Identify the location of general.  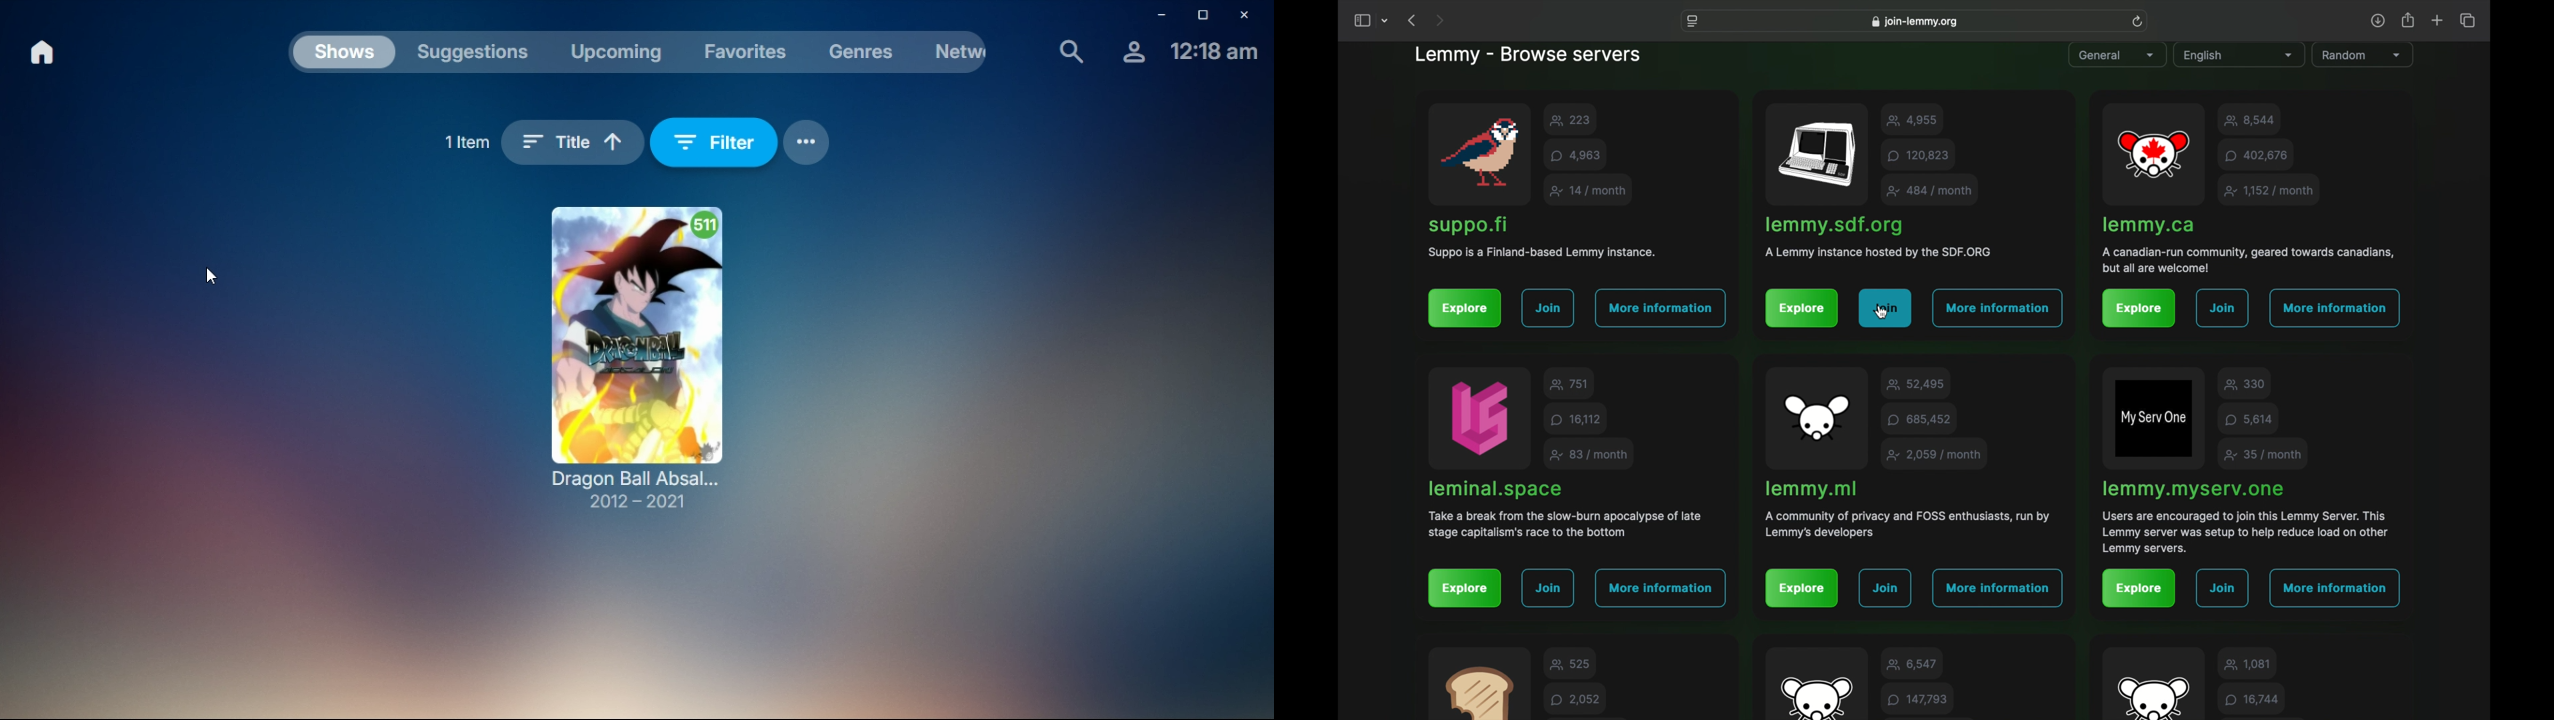
(2117, 56).